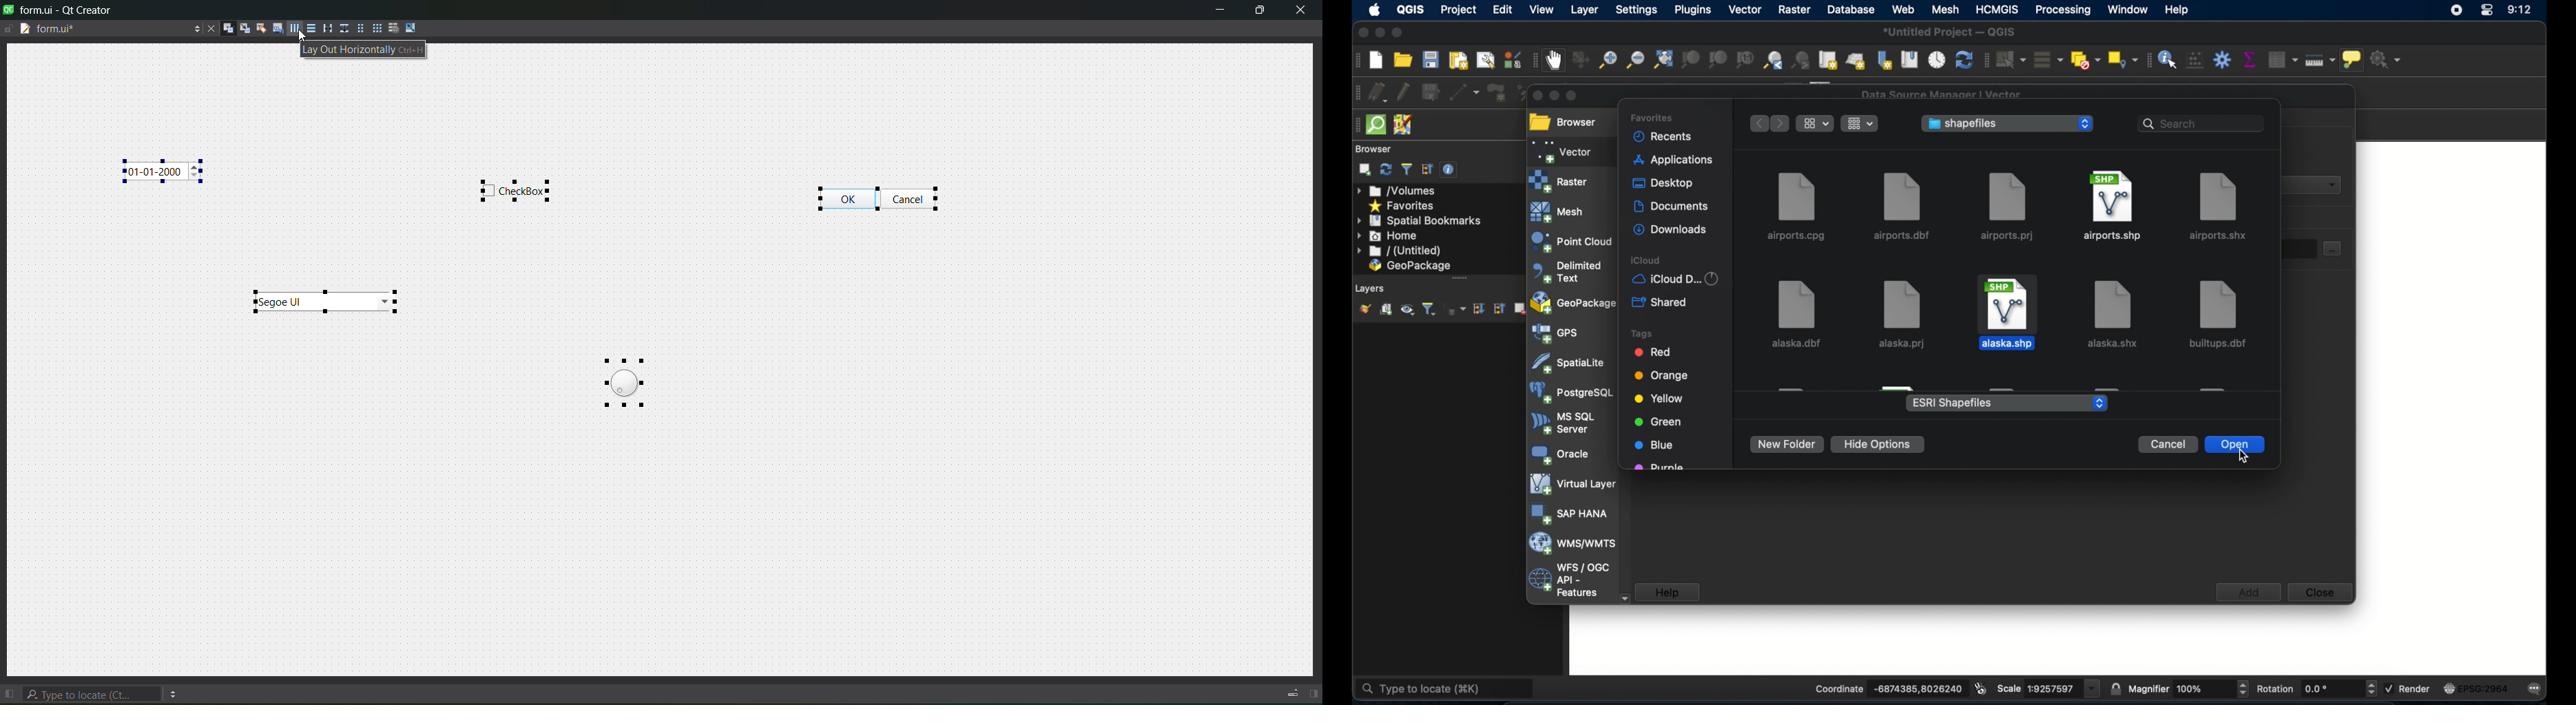 The image size is (2576, 728). I want to click on progress details, so click(1292, 693).